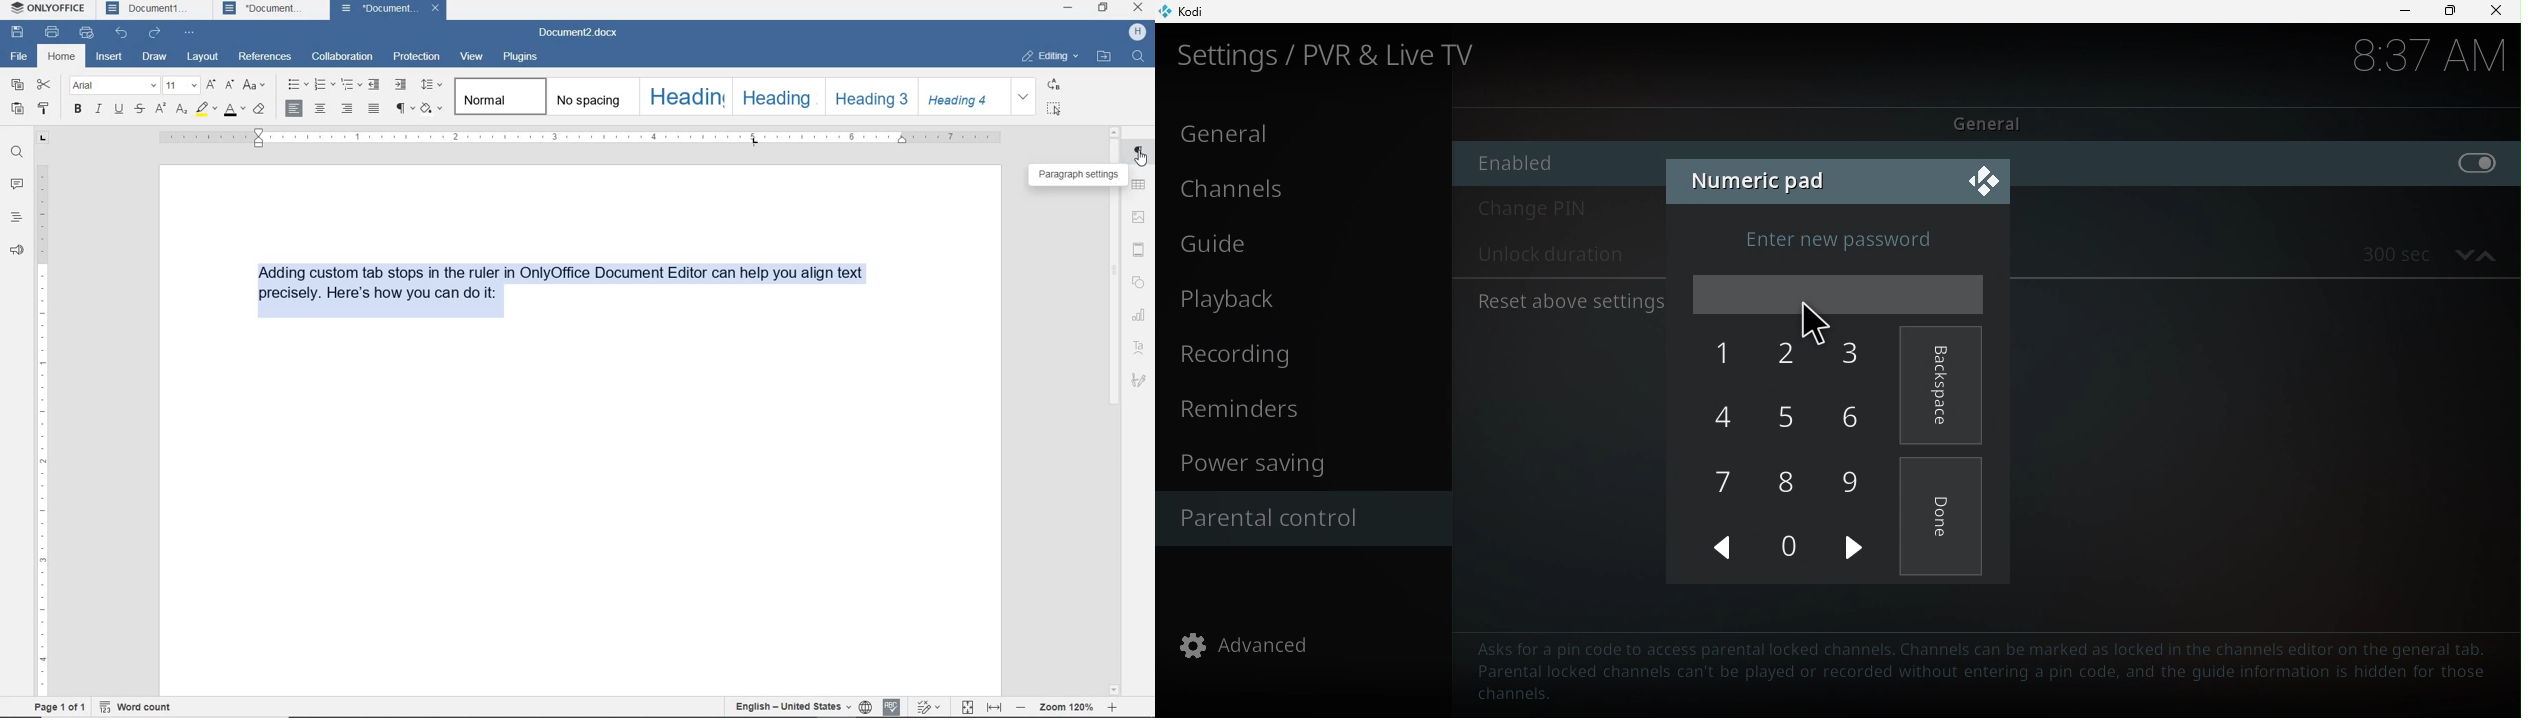 The height and width of the screenshot is (728, 2548). What do you see at coordinates (431, 109) in the screenshot?
I see `shading` at bounding box center [431, 109].